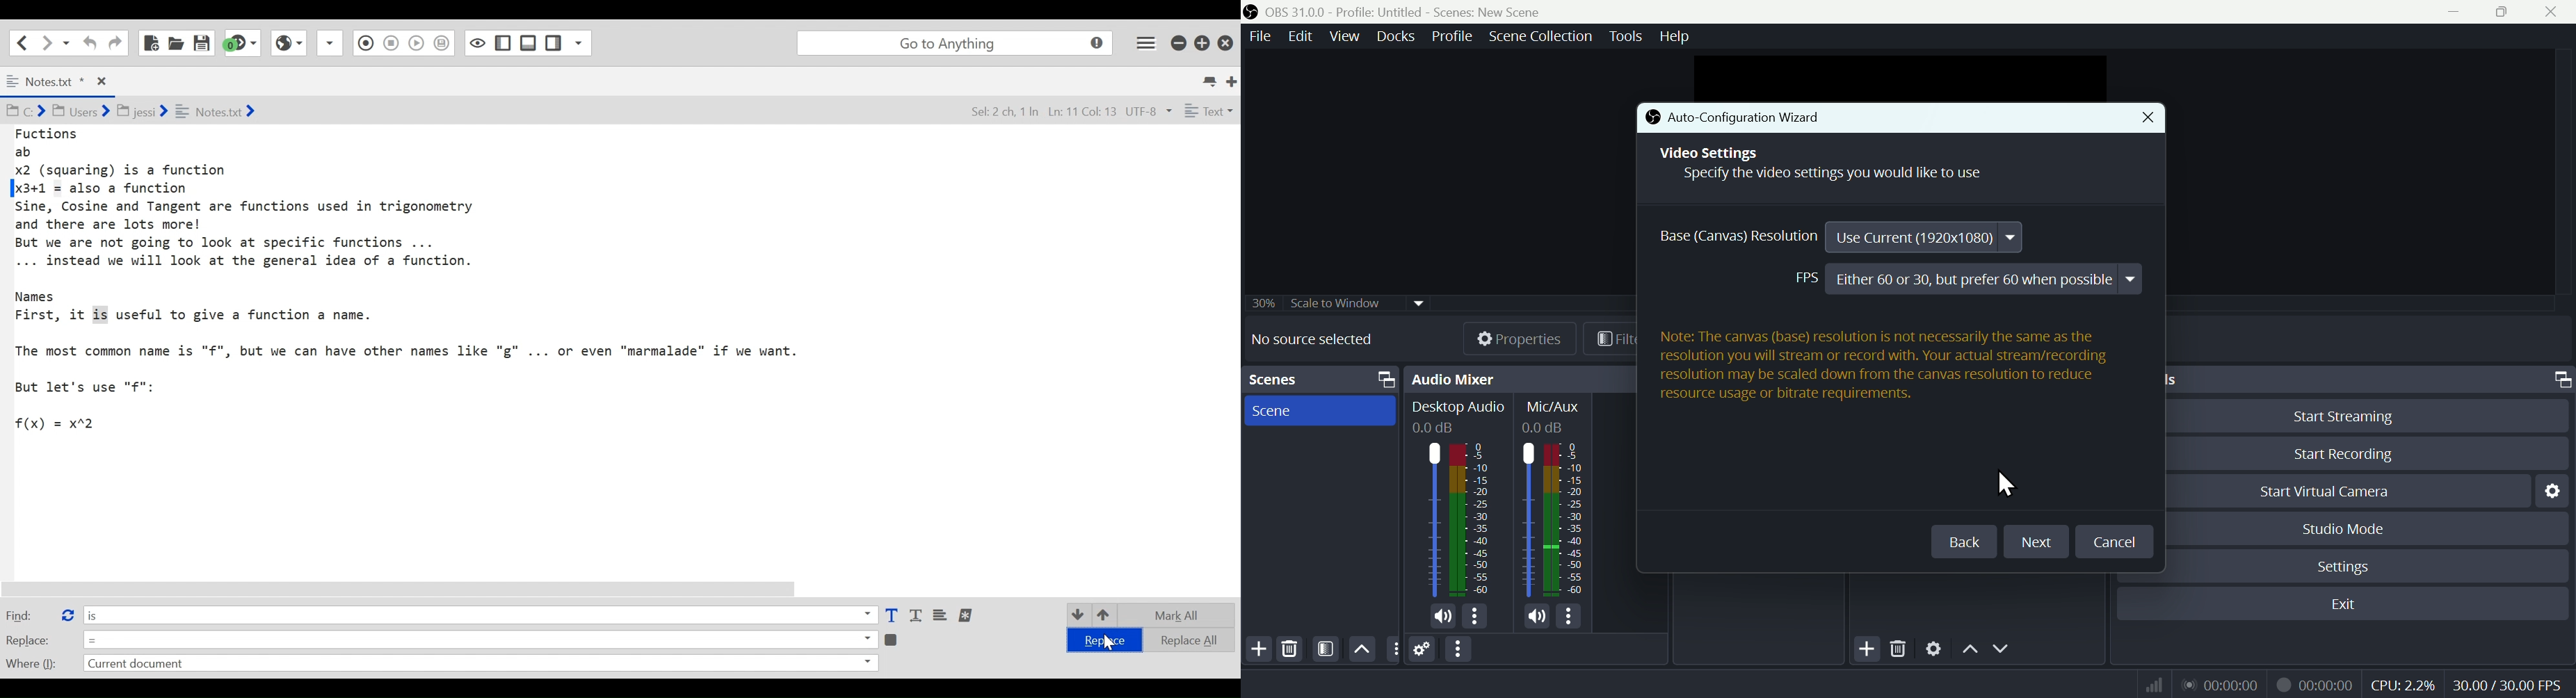 This screenshot has height=700, width=2576. Describe the element at coordinates (1804, 279) in the screenshot. I see `FPS` at that location.